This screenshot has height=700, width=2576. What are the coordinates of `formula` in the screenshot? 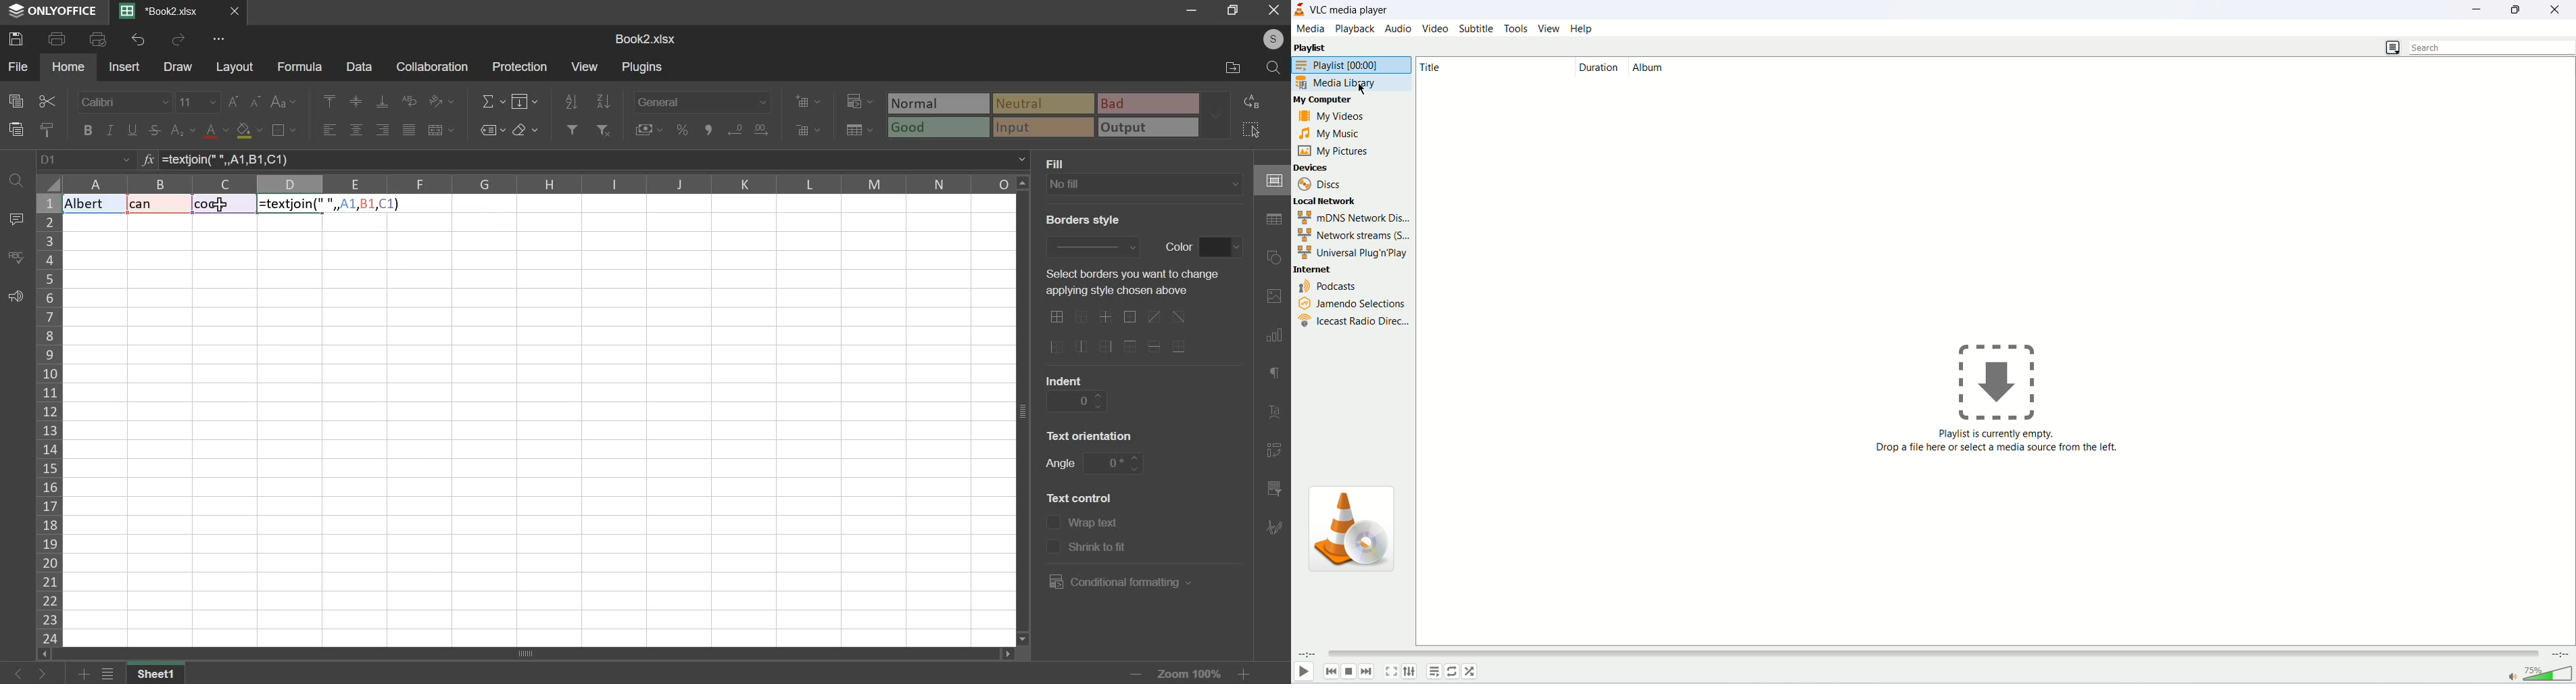 It's located at (299, 68).